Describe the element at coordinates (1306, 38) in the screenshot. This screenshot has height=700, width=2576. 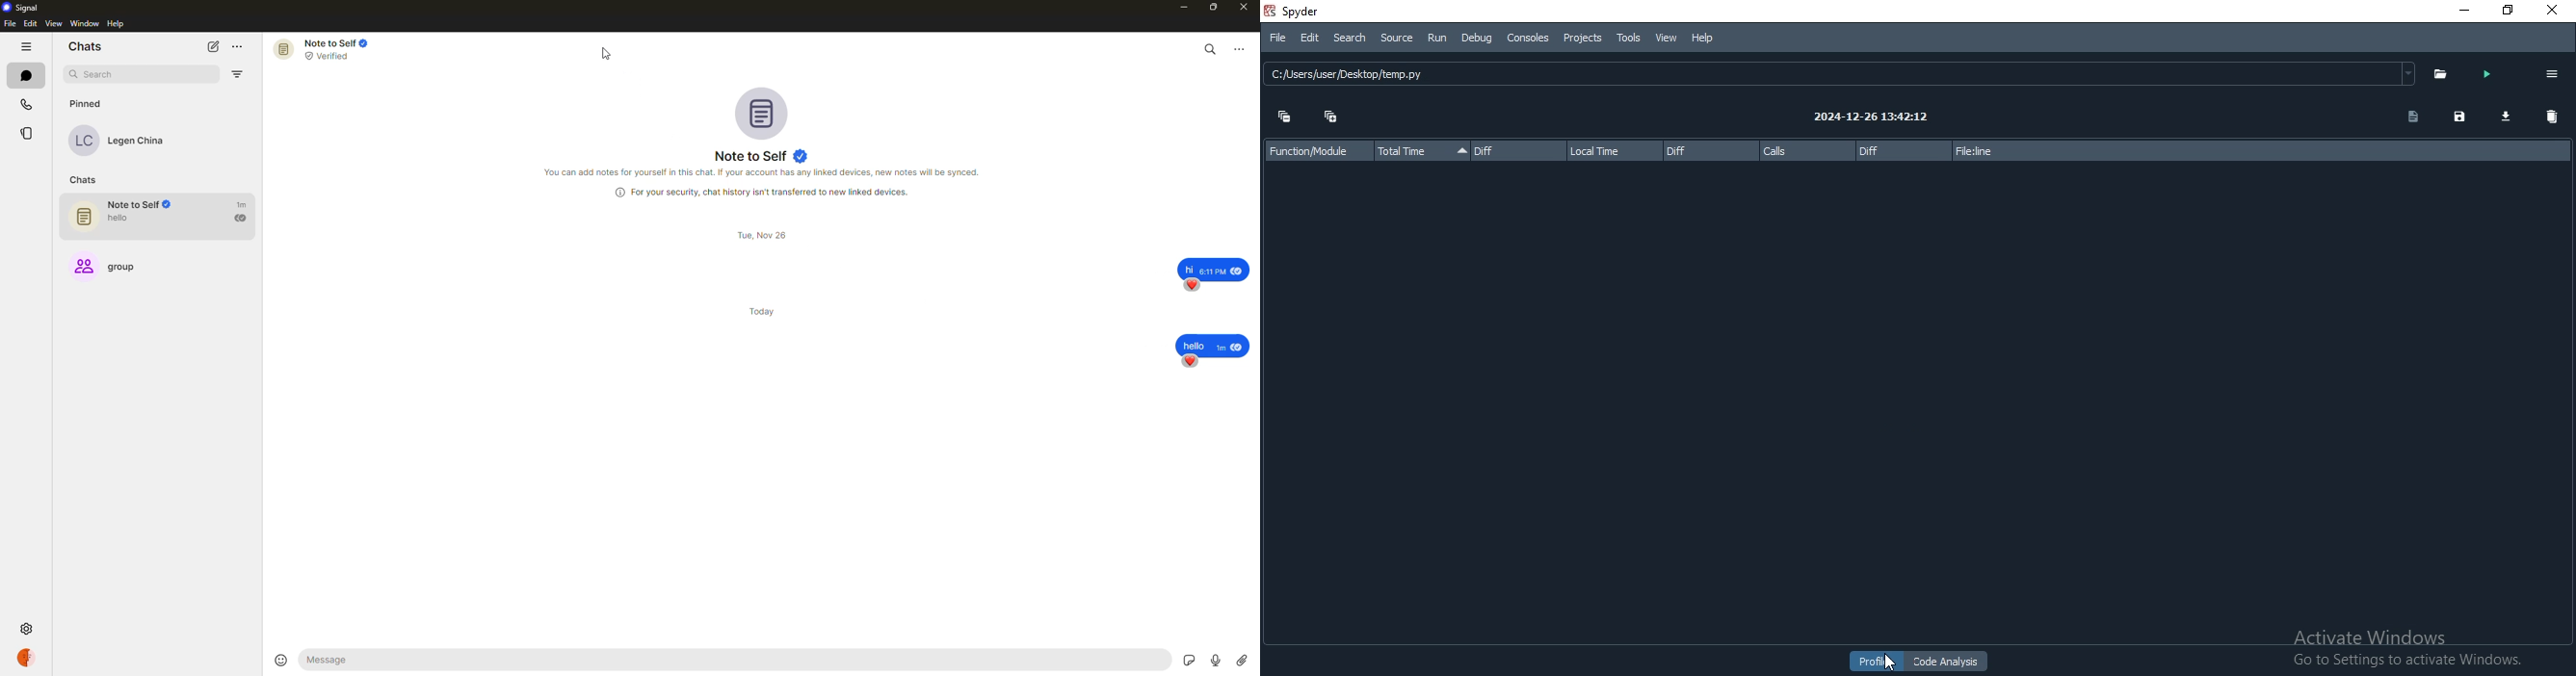
I see `Edit` at that location.